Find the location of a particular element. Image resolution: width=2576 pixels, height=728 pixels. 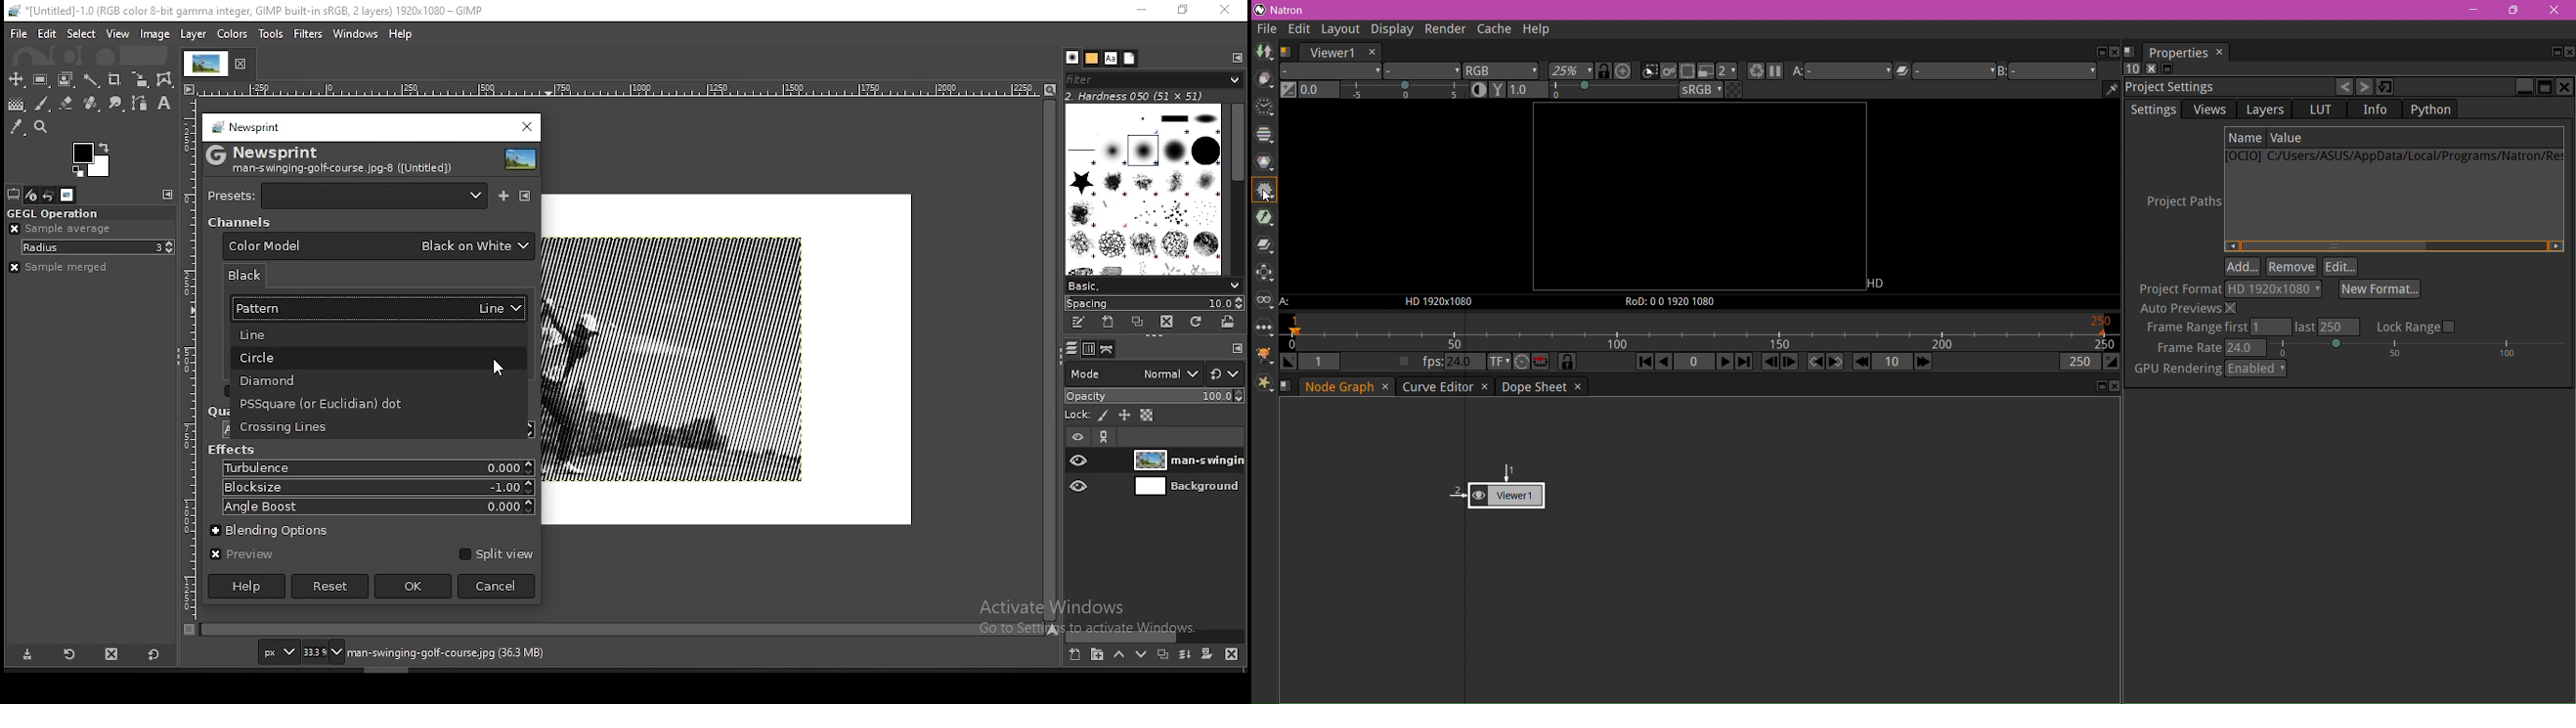

refresh brushes is located at coordinates (1198, 323).